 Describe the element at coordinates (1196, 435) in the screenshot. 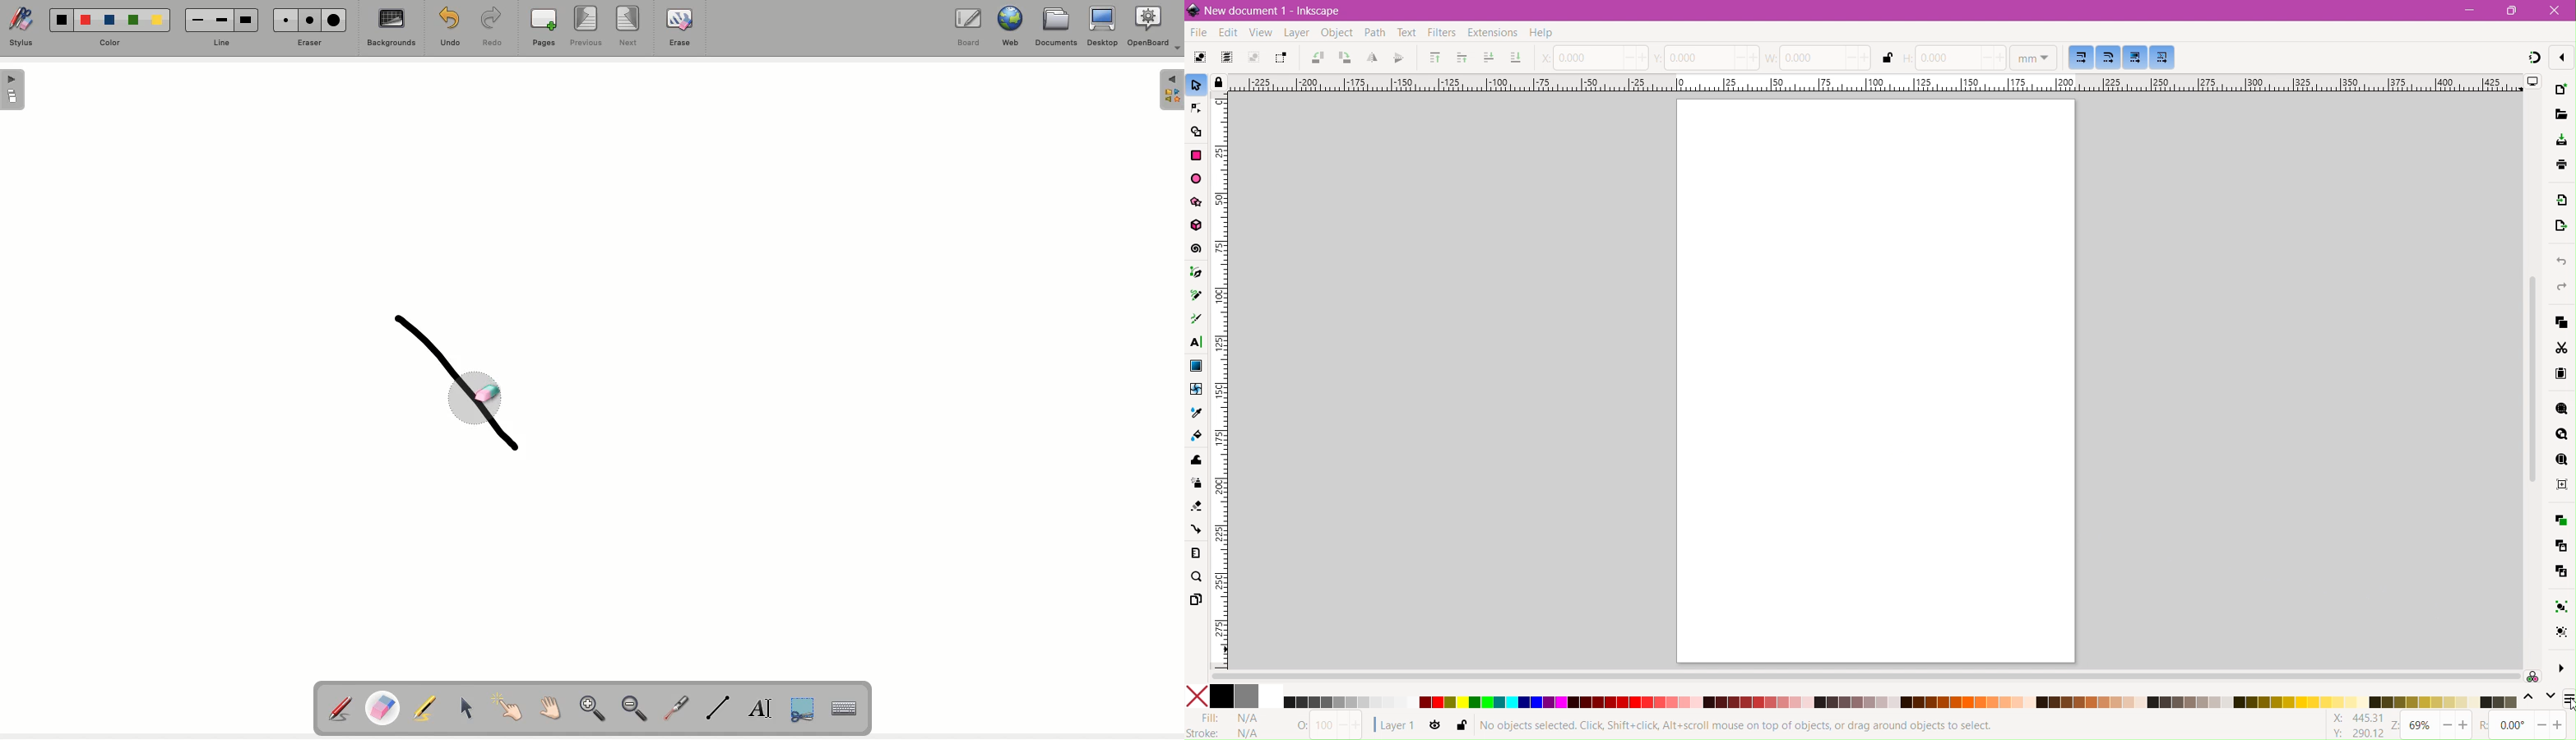

I see `Paint Bucket Tool` at that location.